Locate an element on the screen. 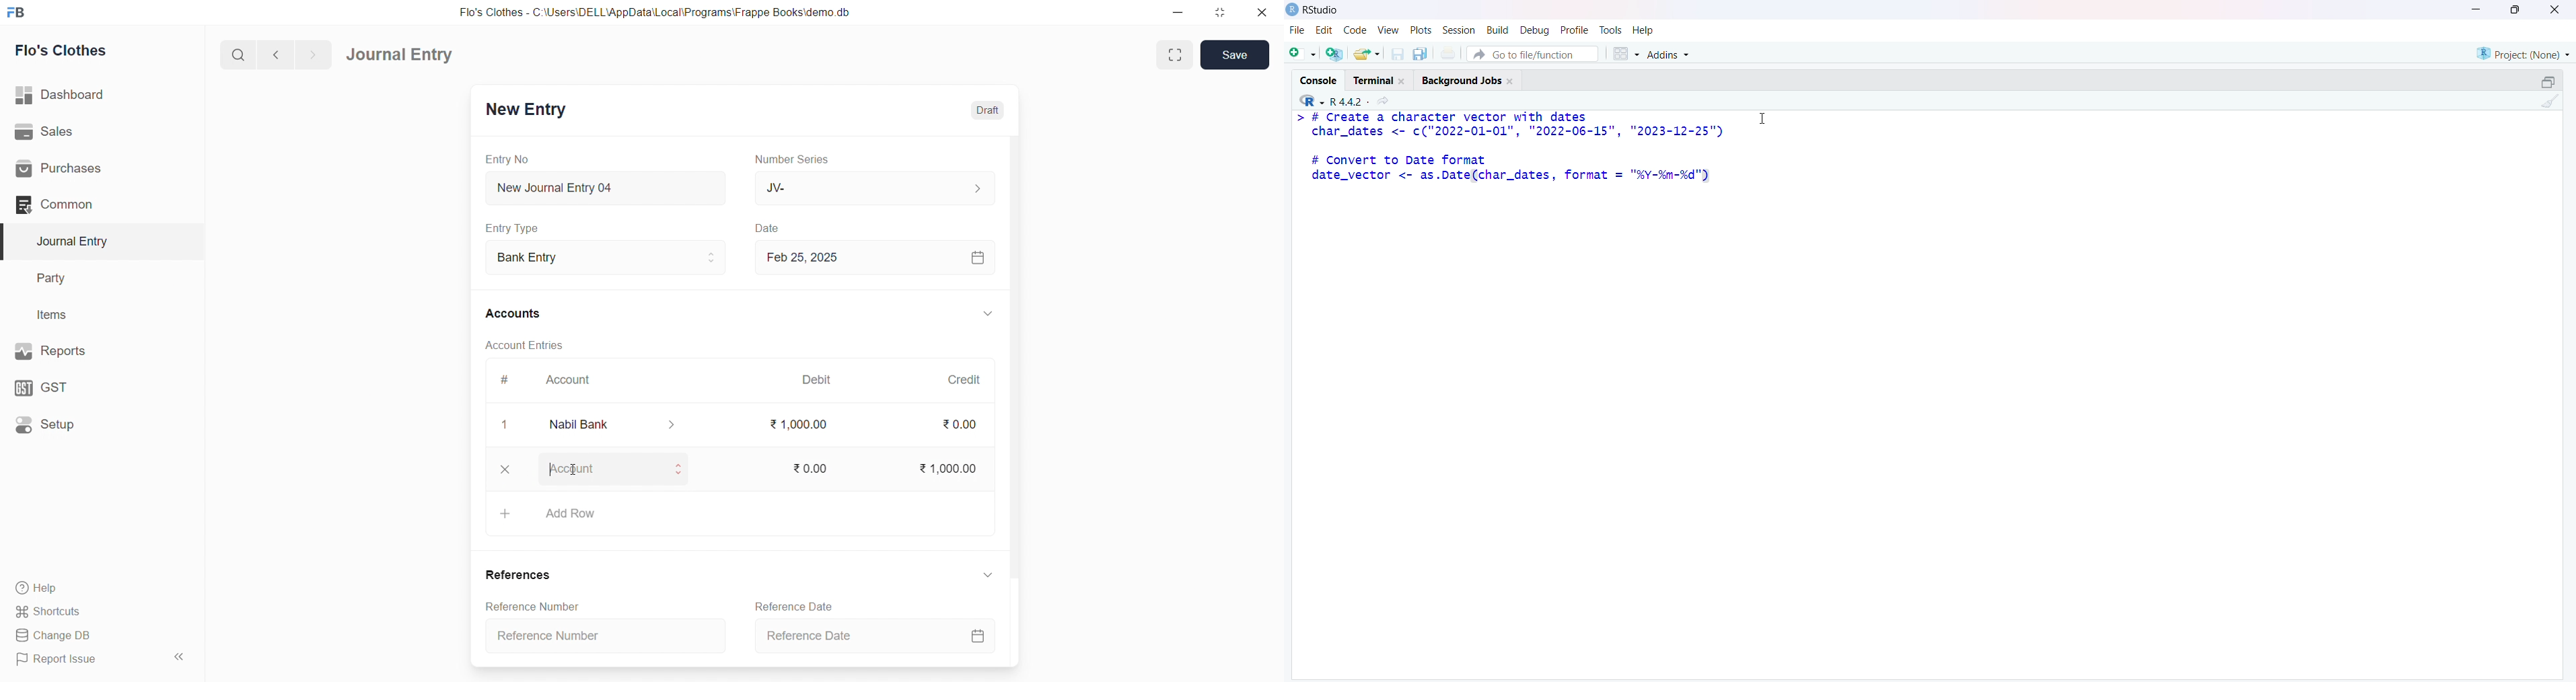  Party is located at coordinates (94, 279).